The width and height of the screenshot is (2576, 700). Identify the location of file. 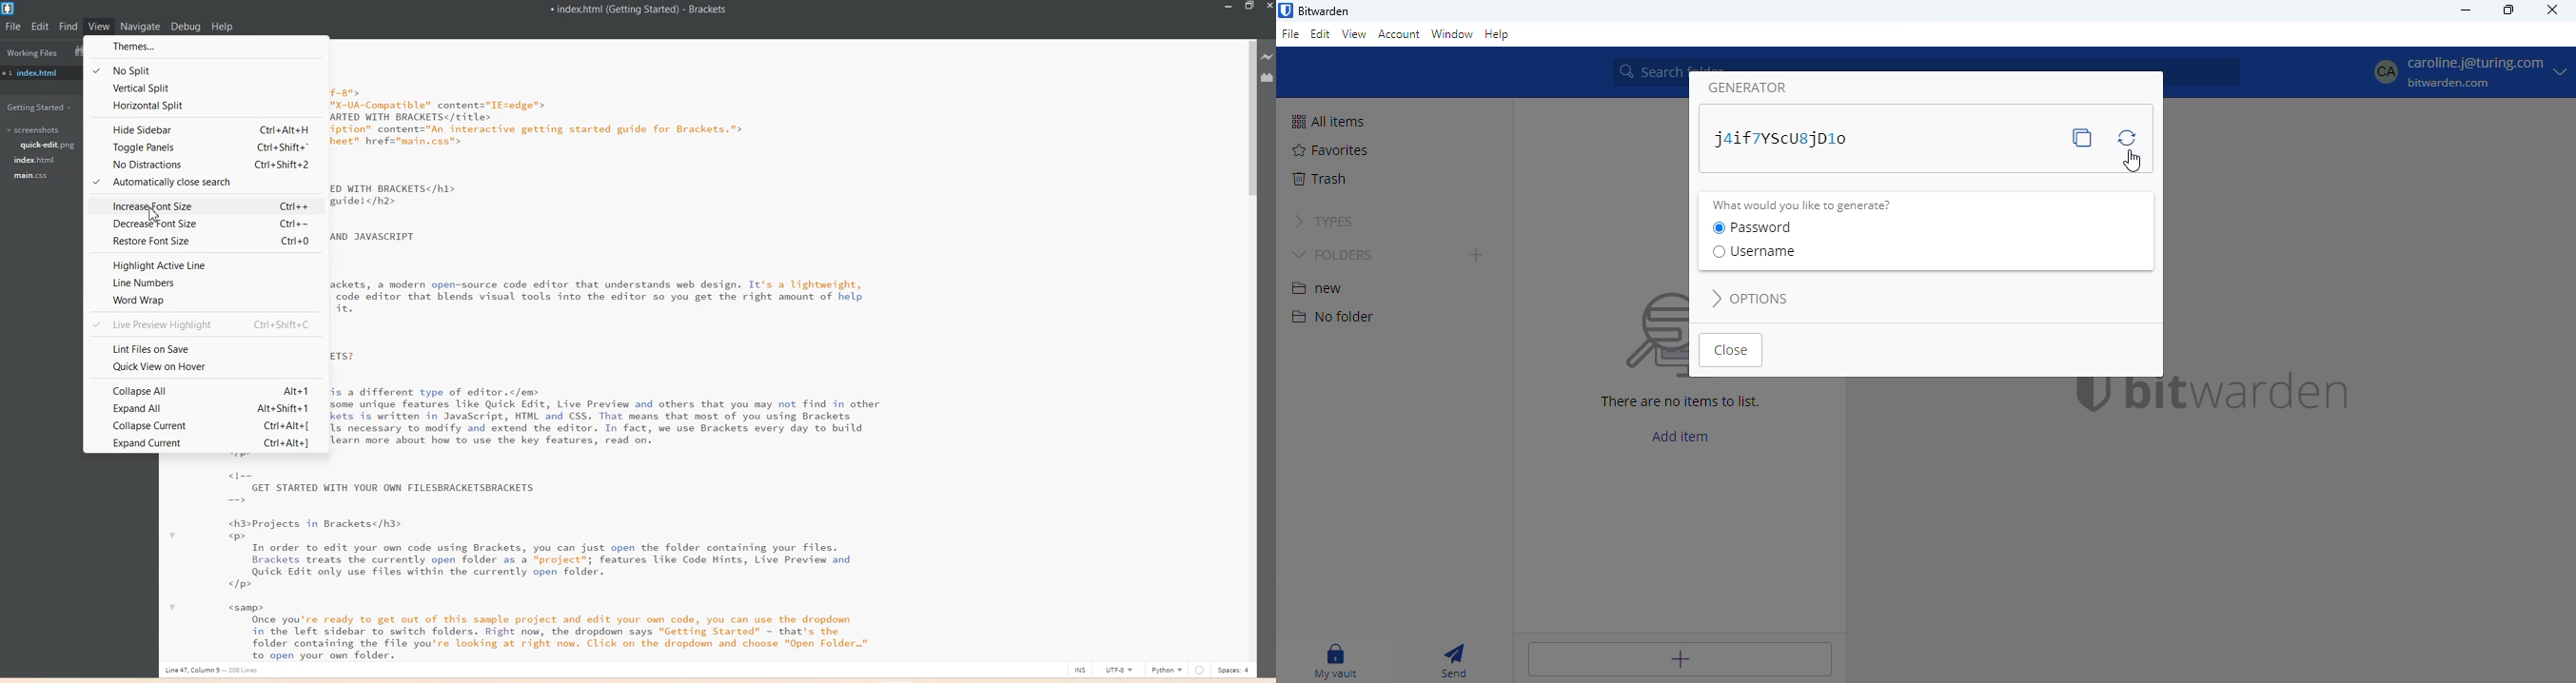
(1290, 33).